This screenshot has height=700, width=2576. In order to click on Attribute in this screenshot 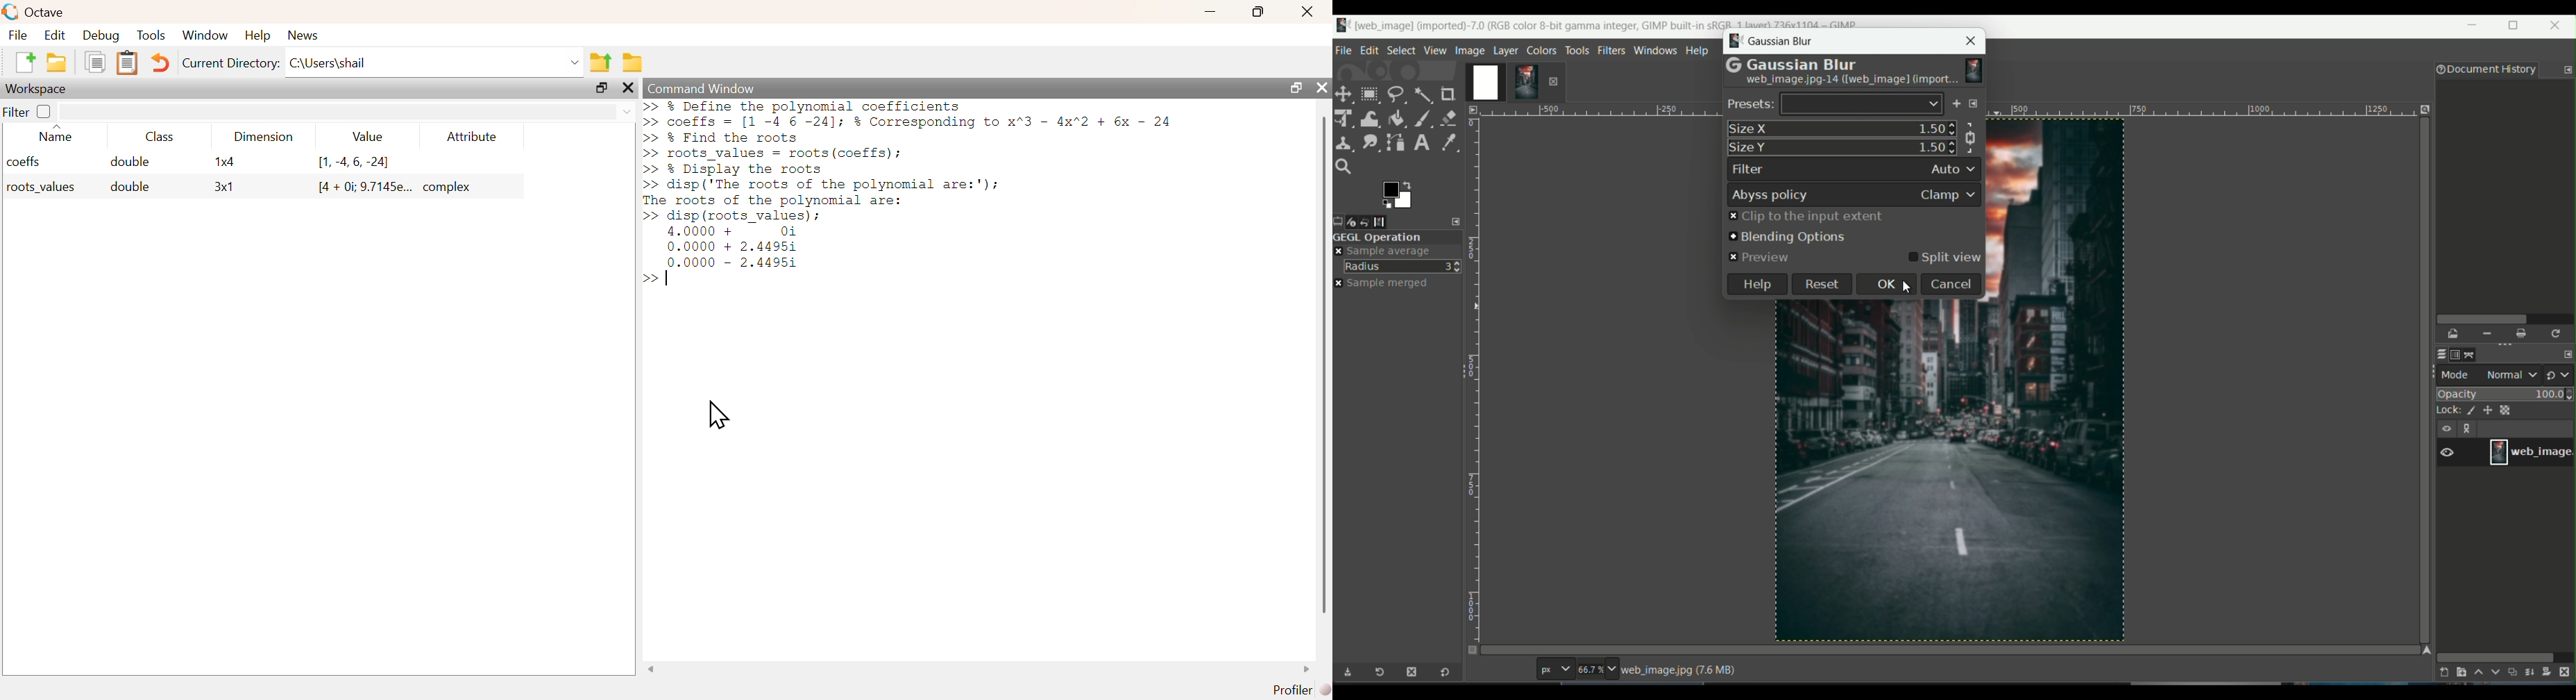, I will do `click(473, 136)`.